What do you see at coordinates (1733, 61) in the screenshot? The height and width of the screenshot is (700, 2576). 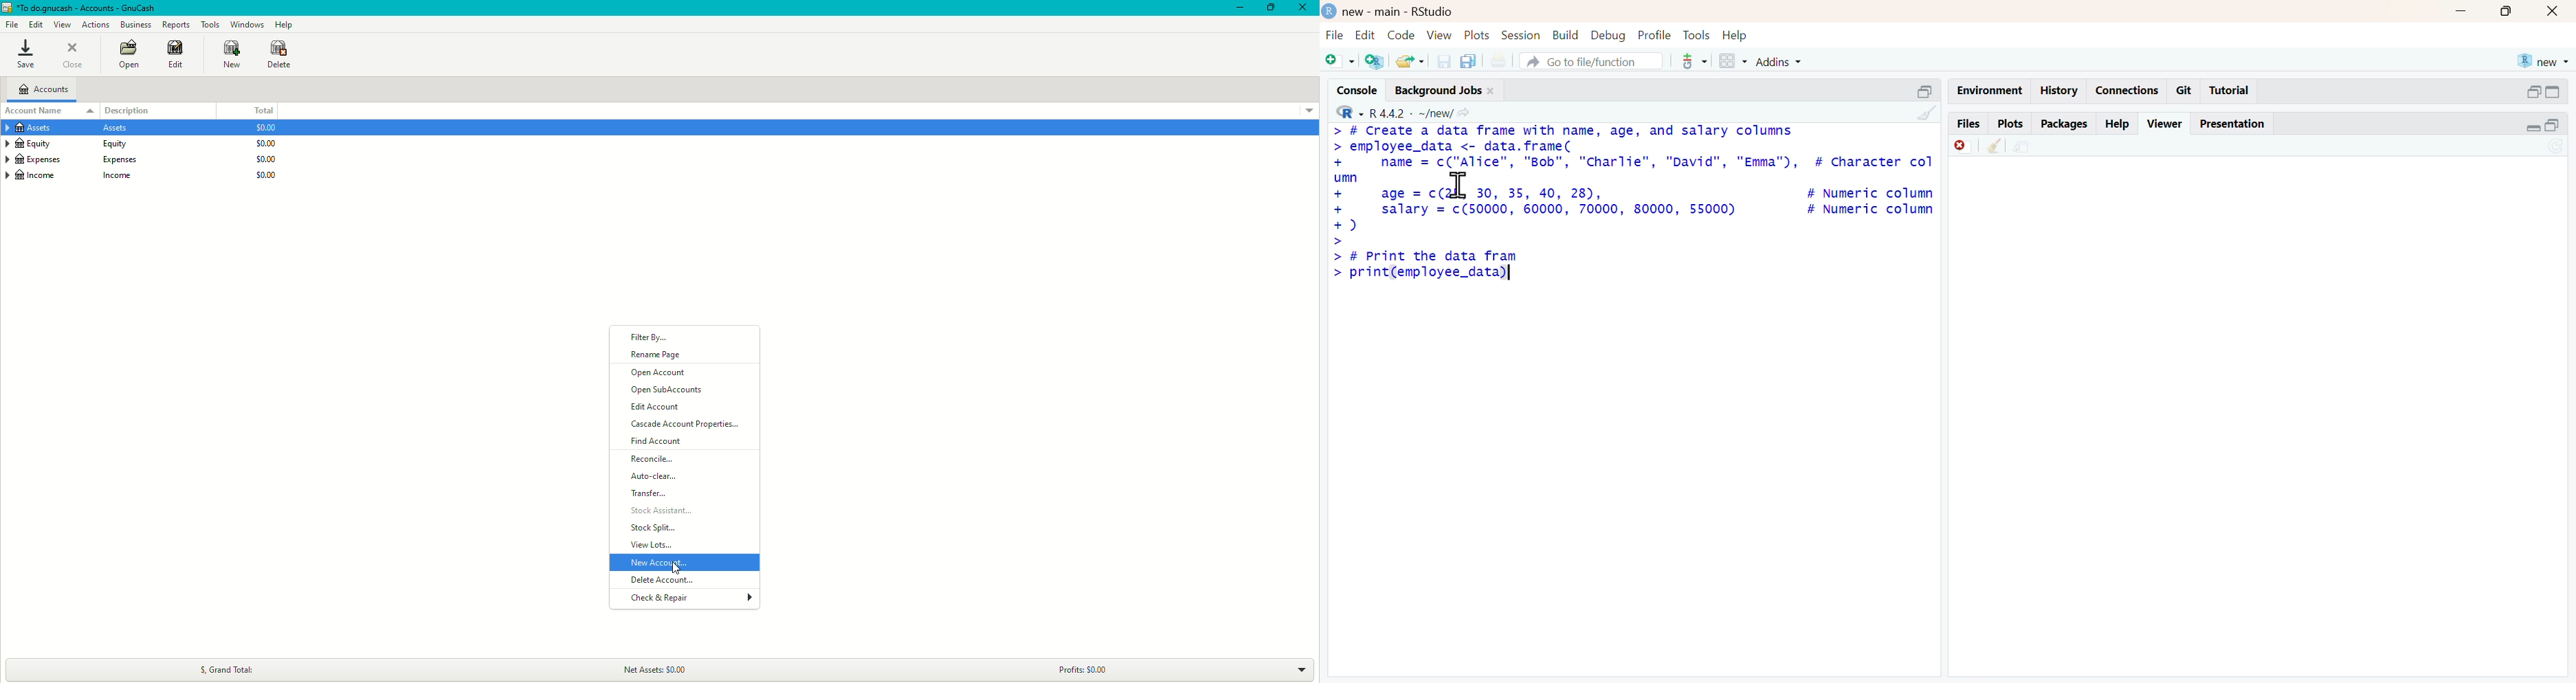 I see `workspace panes` at bounding box center [1733, 61].